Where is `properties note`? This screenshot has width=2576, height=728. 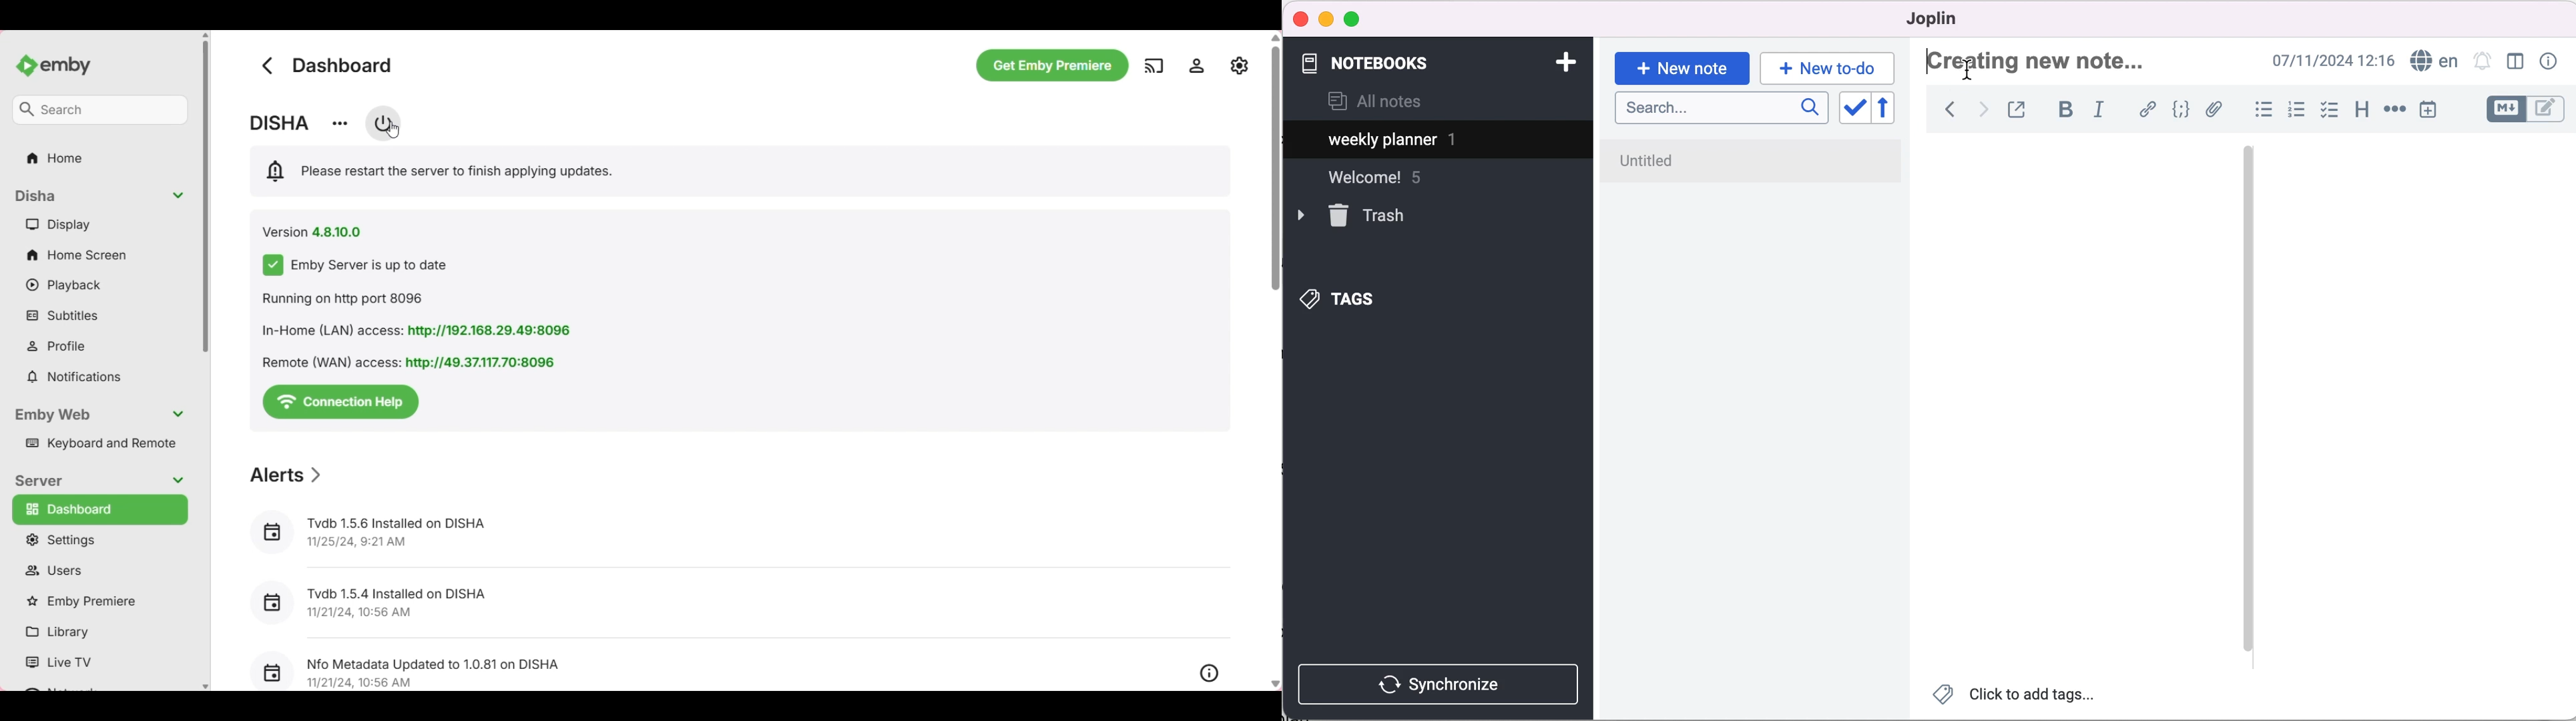 properties note is located at coordinates (2551, 61).